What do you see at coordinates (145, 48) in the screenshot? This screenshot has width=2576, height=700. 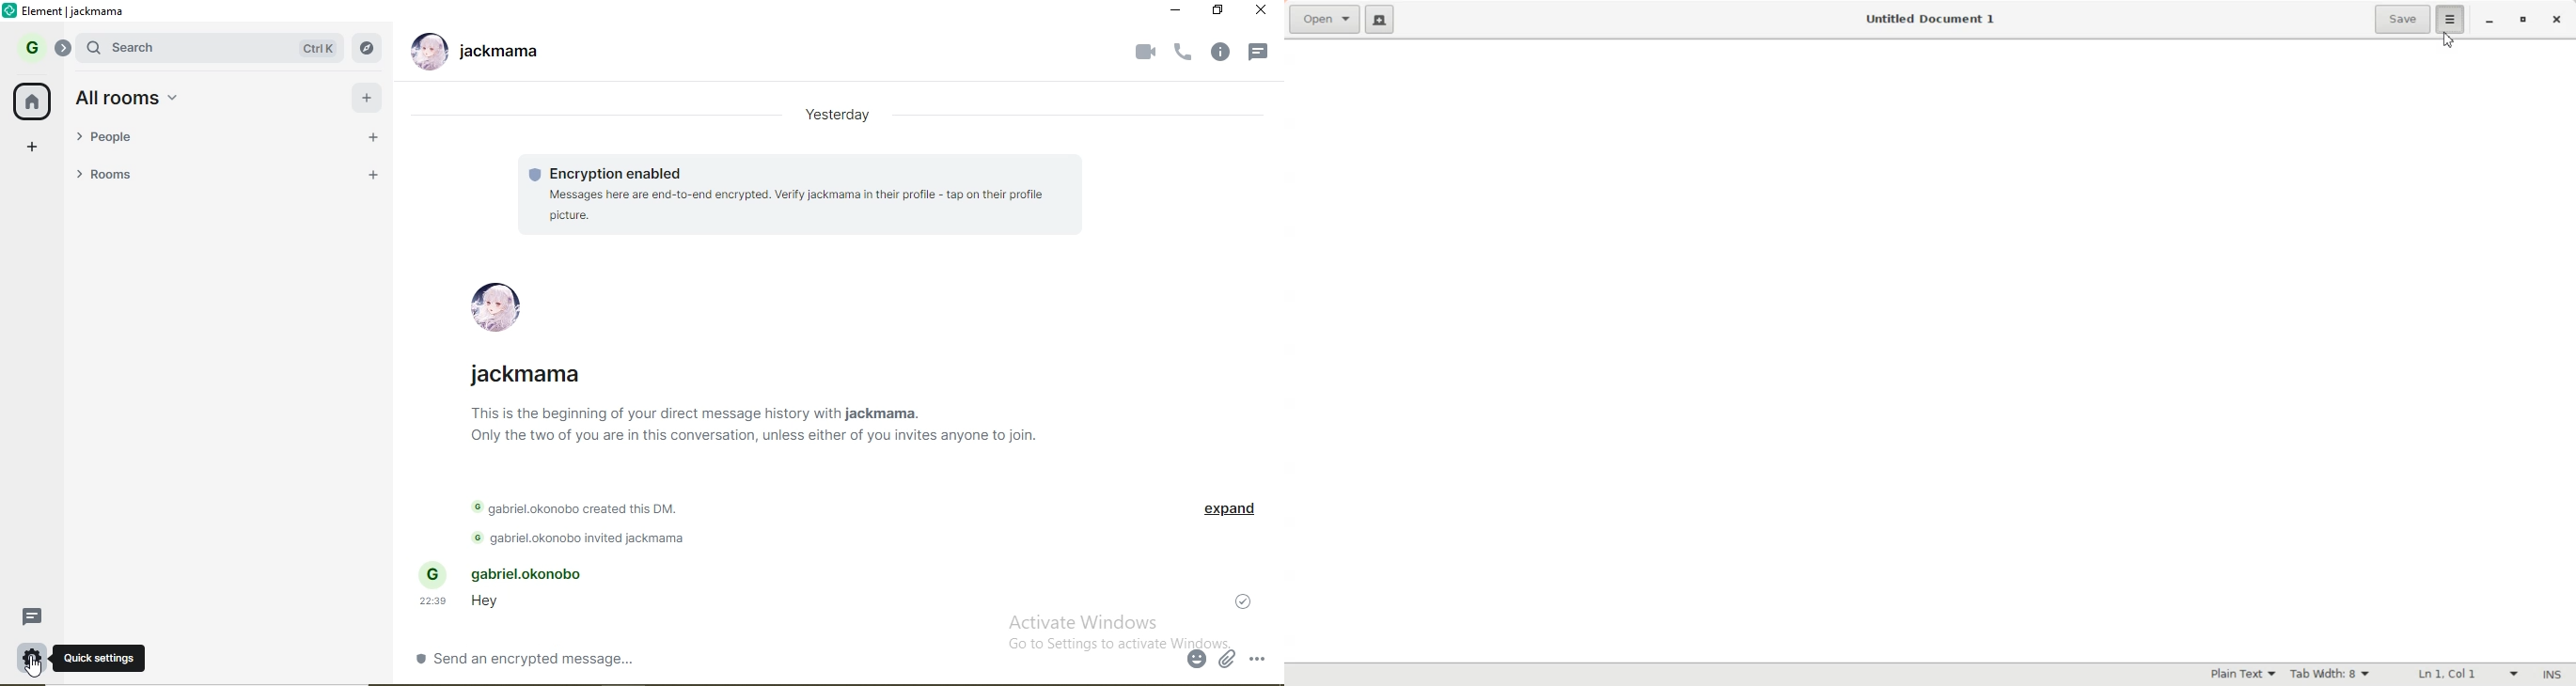 I see `search bar` at bounding box center [145, 48].